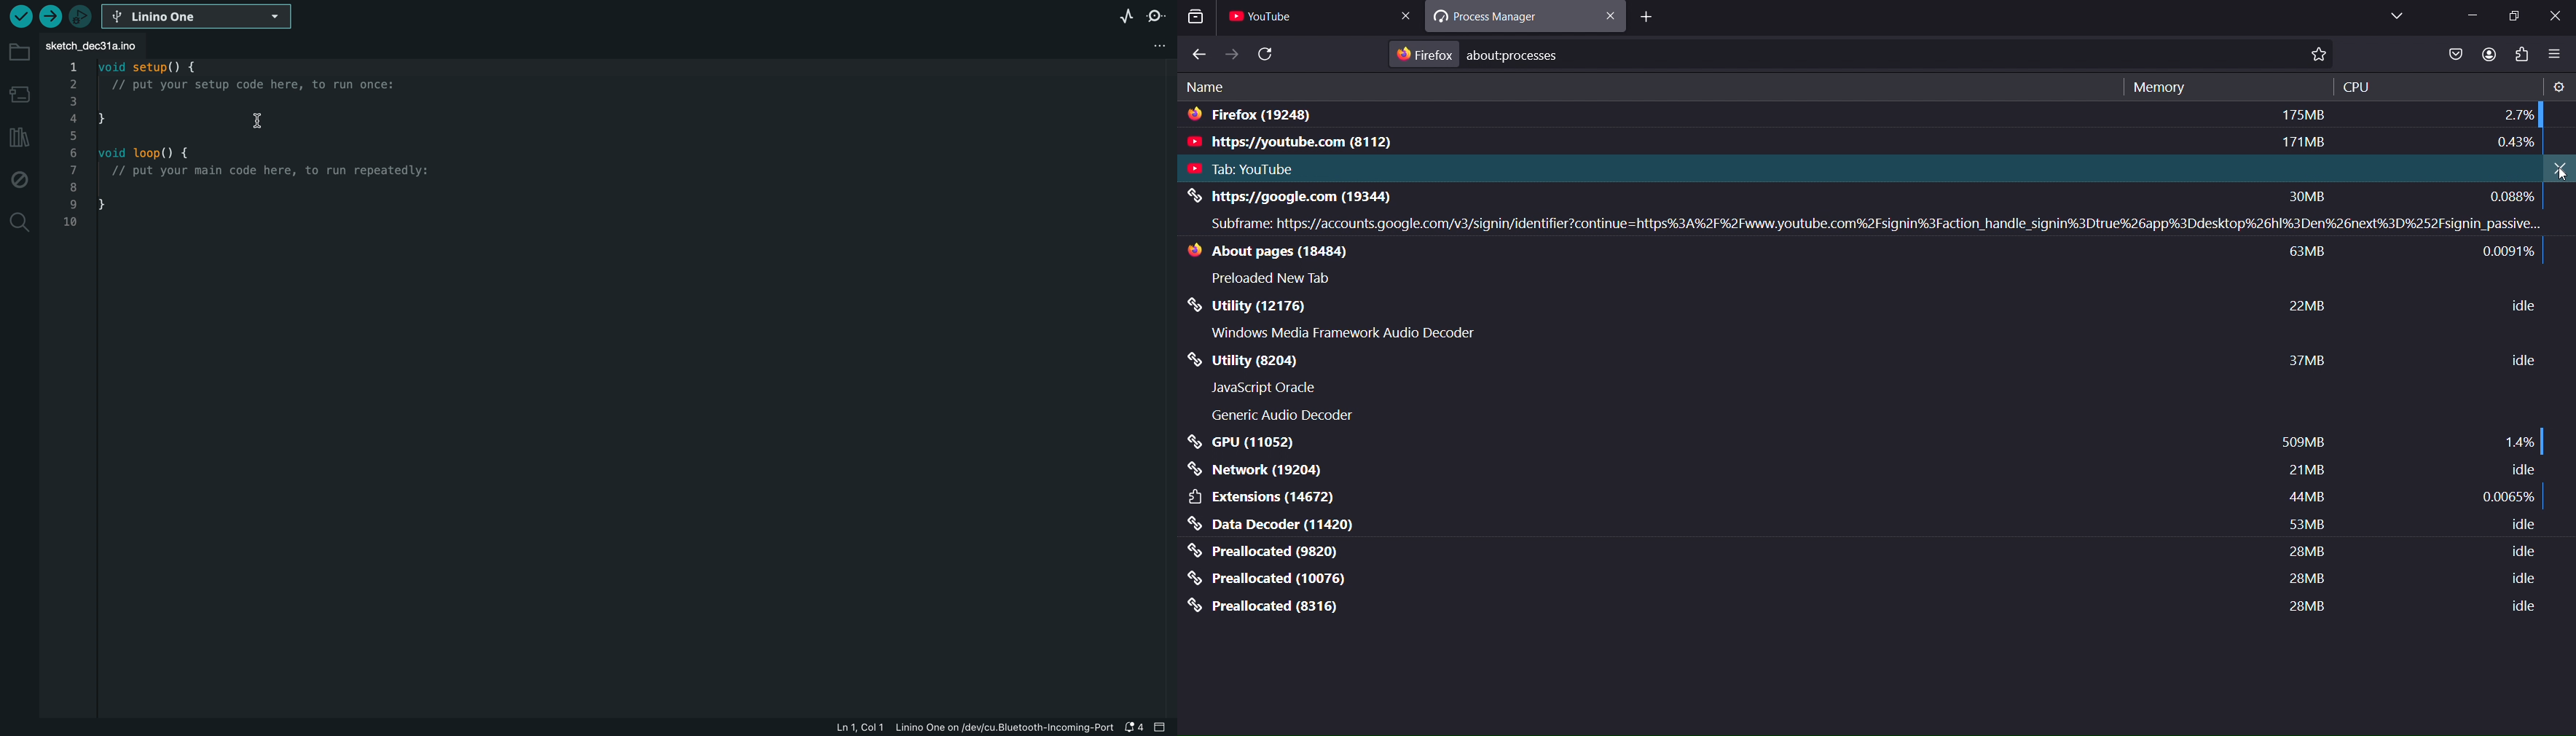 This screenshot has height=756, width=2576. Describe the element at coordinates (1410, 15) in the screenshot. I see `close page` at that location.